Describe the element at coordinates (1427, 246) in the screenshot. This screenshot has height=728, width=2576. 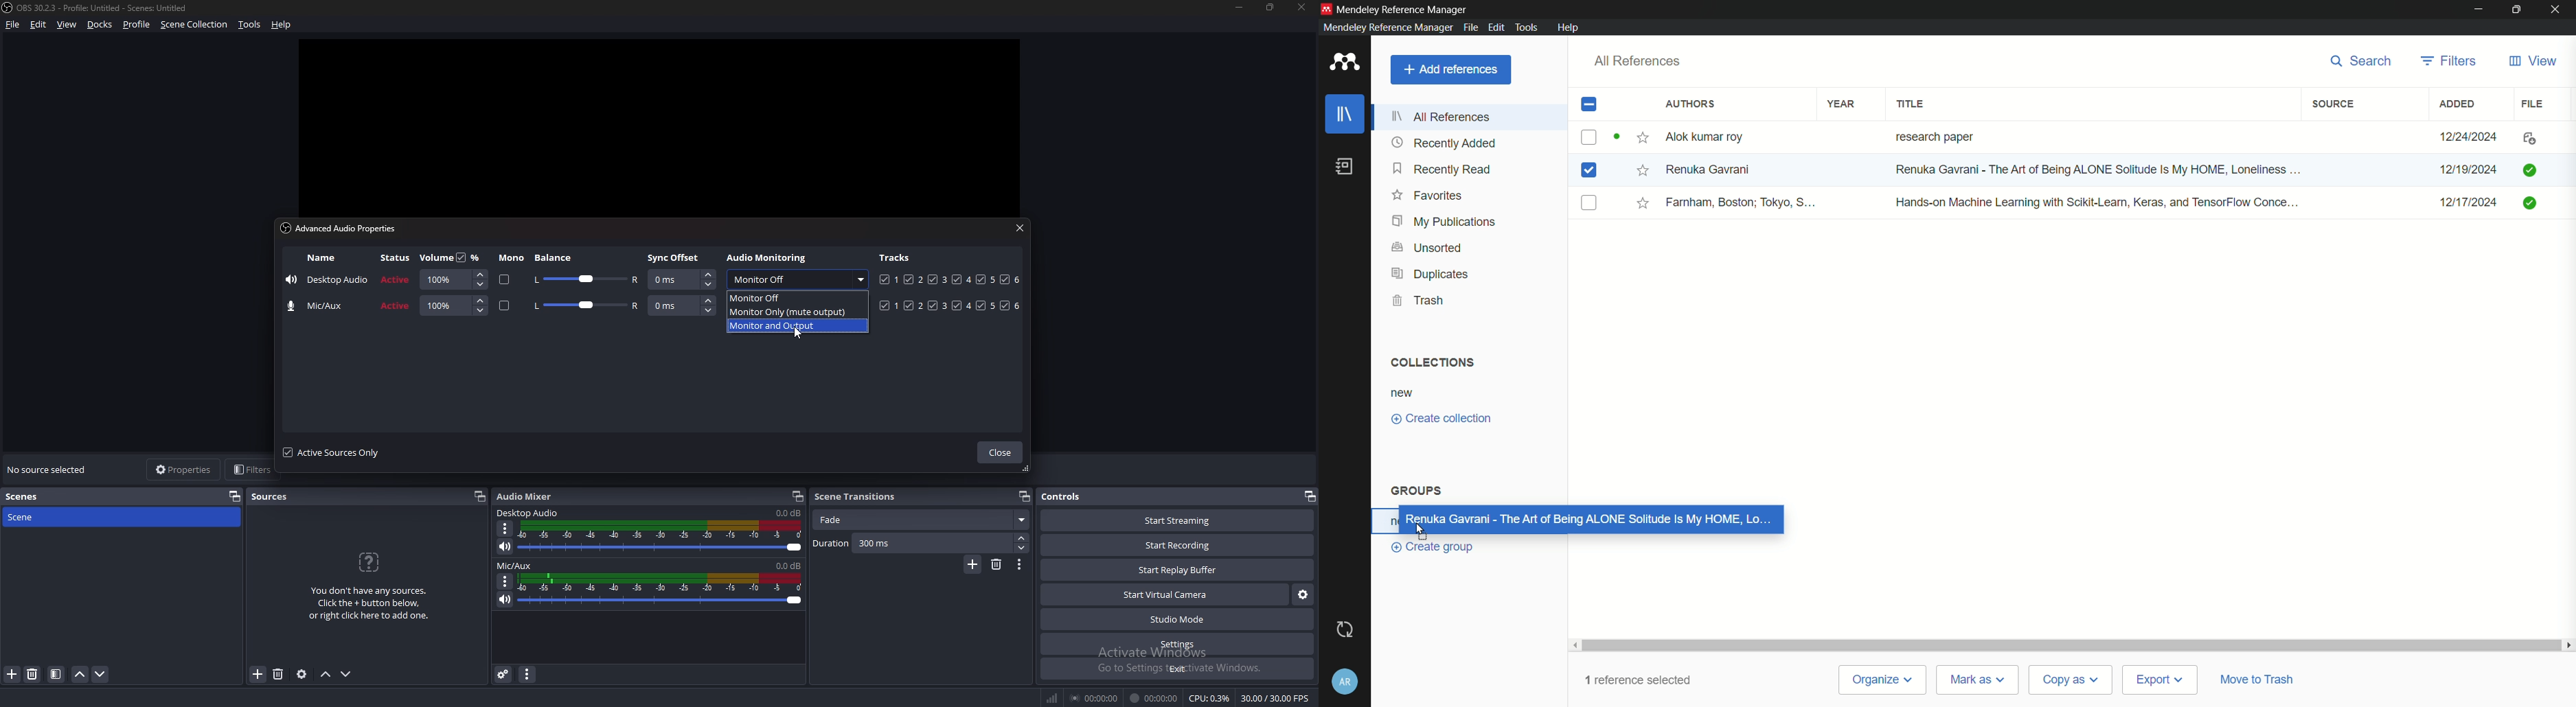
I see `unsorted` at that location.